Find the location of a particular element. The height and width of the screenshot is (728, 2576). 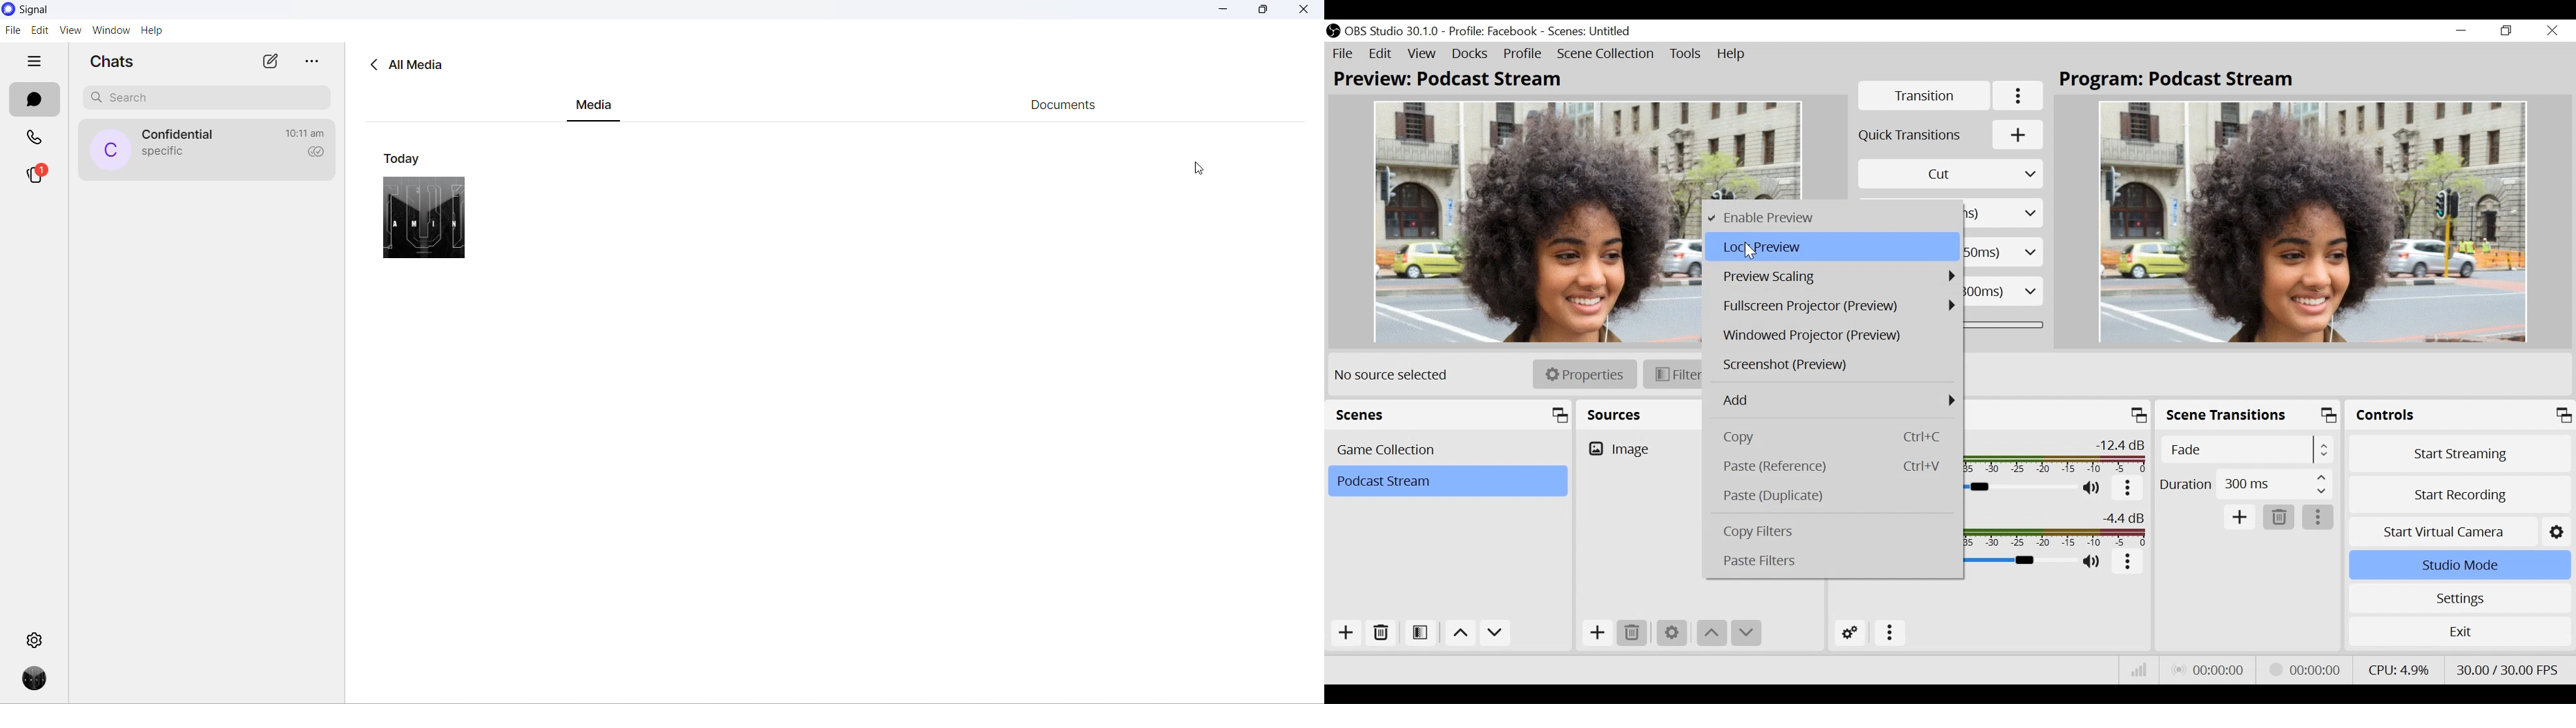

Paste (Duplicate) is located at coordinates (1836, 496).